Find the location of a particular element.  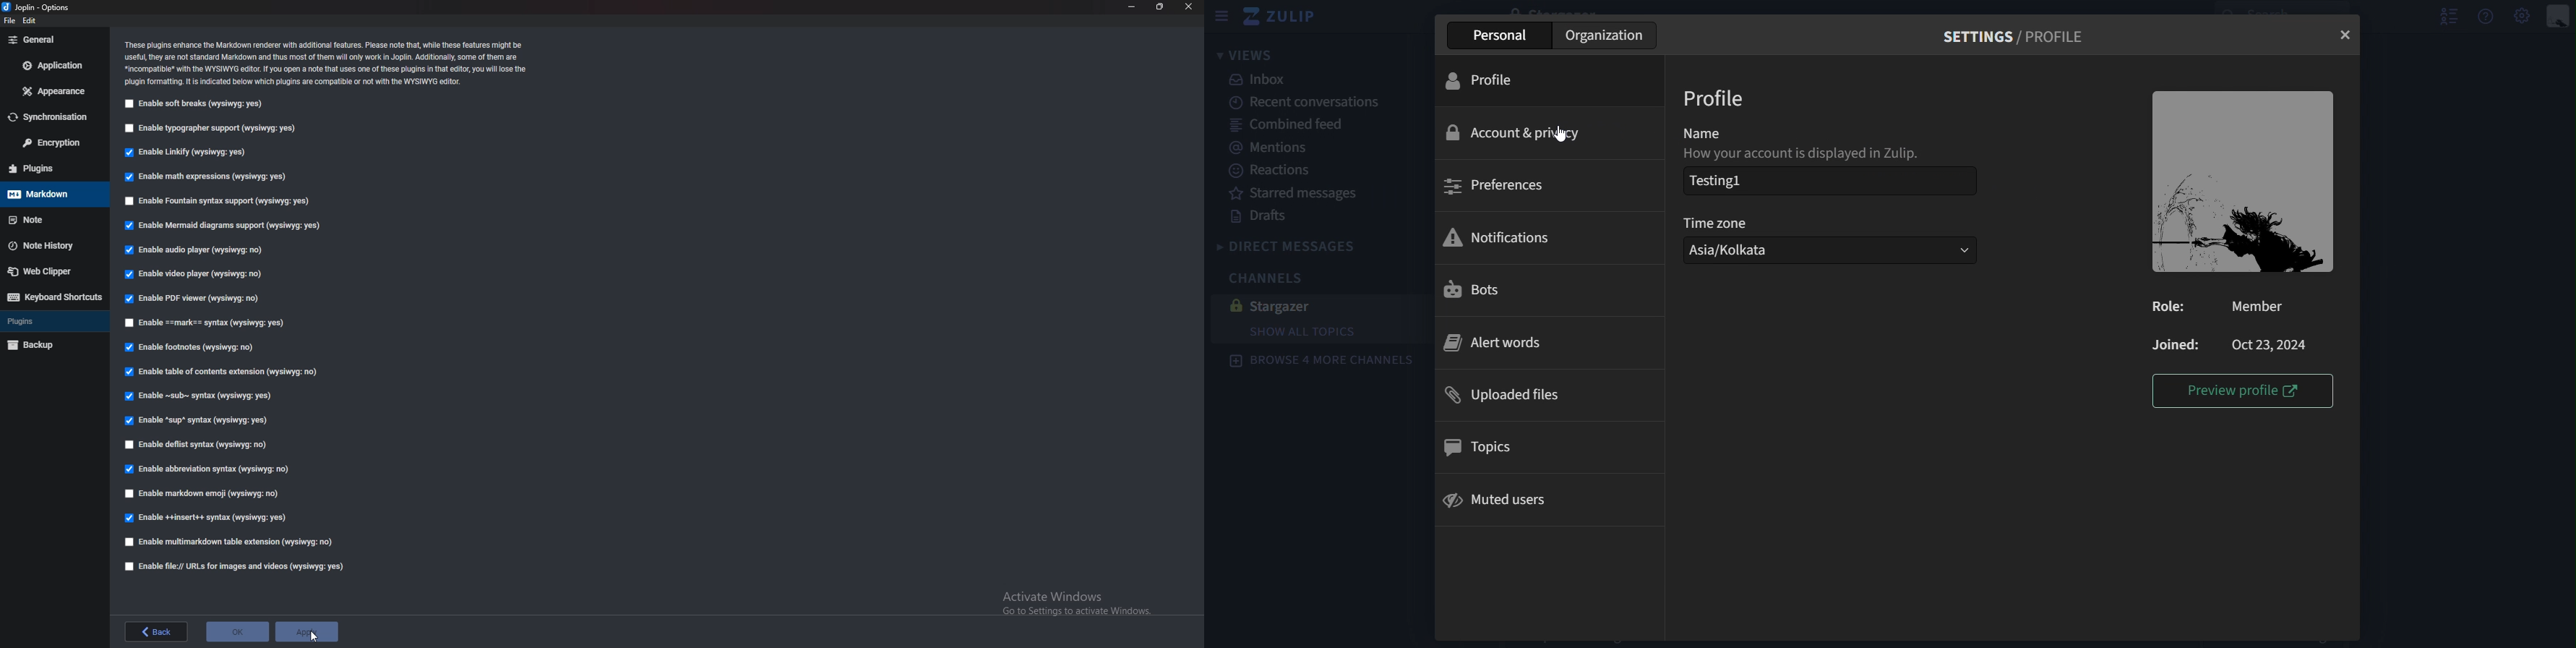

Enable audio player is located at coordinates (199, 249).